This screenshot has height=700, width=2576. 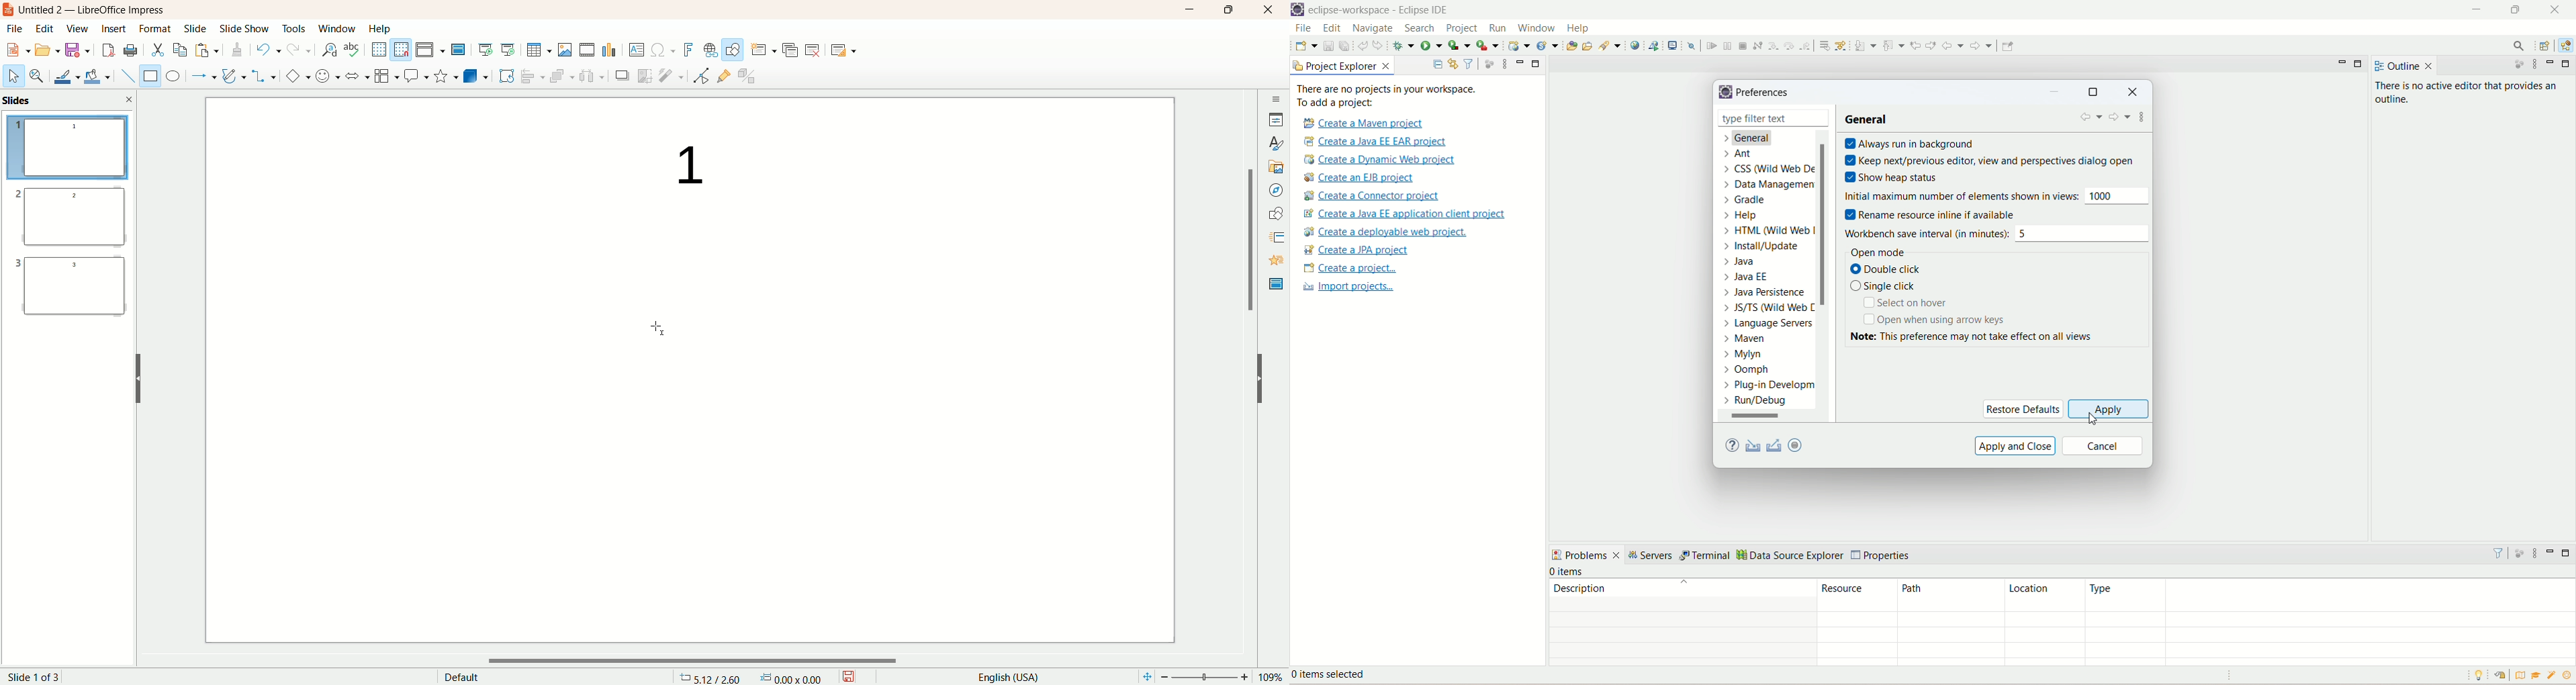 I want to click on data management, so click(x=1773, y=186).